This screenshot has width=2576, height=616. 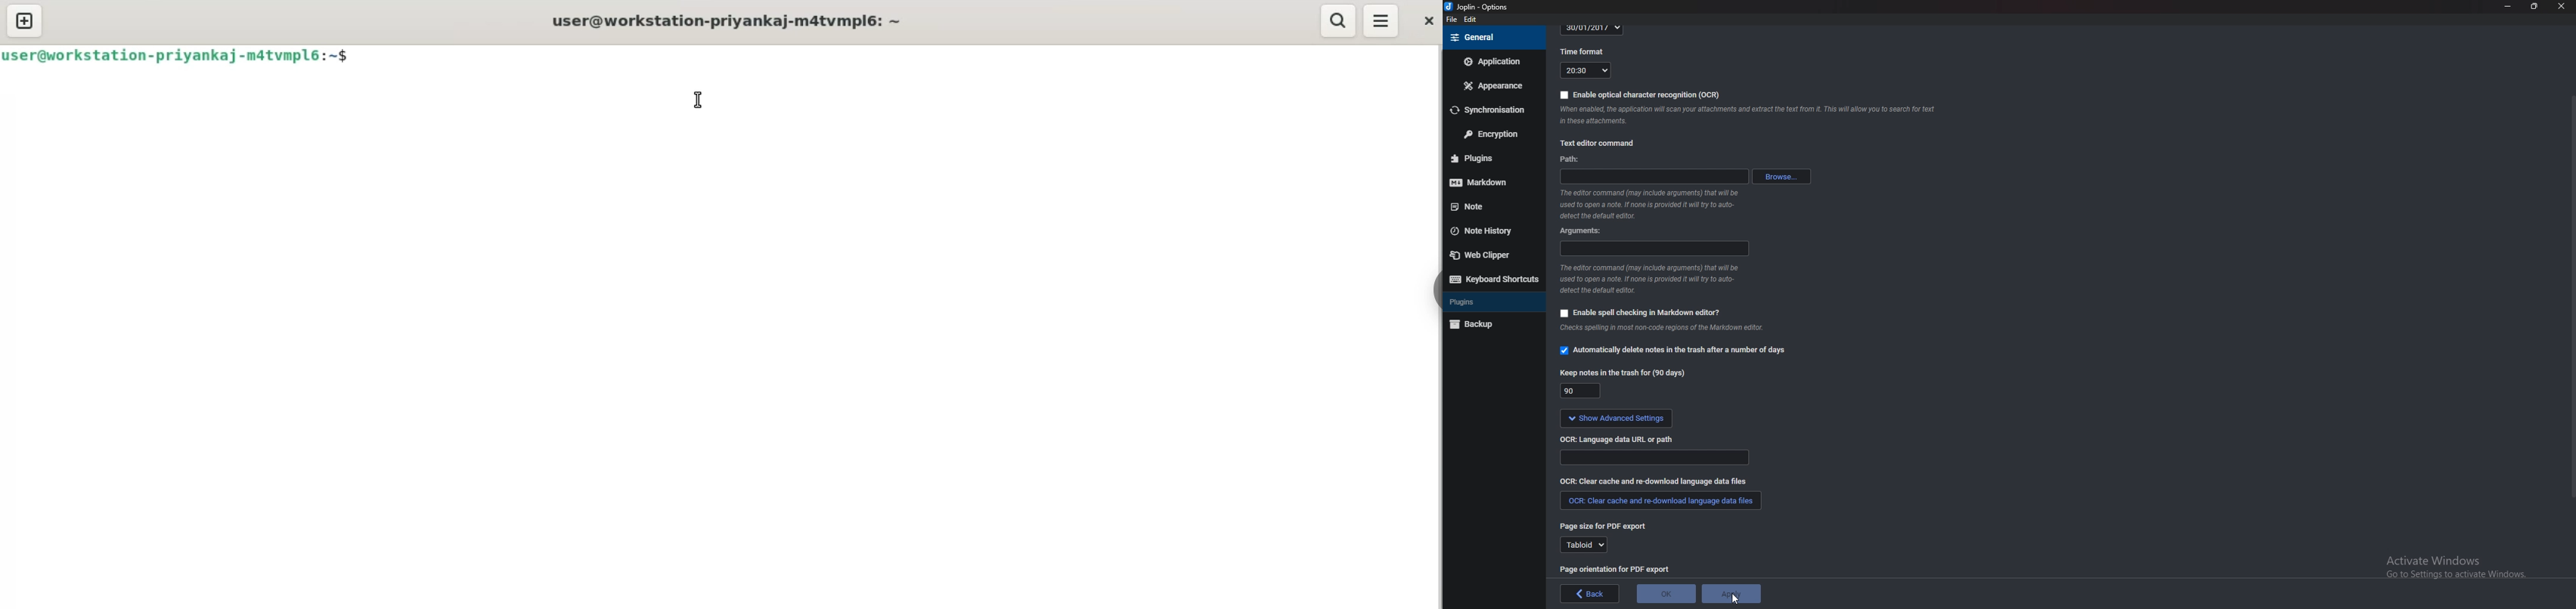 What do you see at coordinates (1380, 21) in the screenshot?
I see `menu` at bounding box center [1380, 21].